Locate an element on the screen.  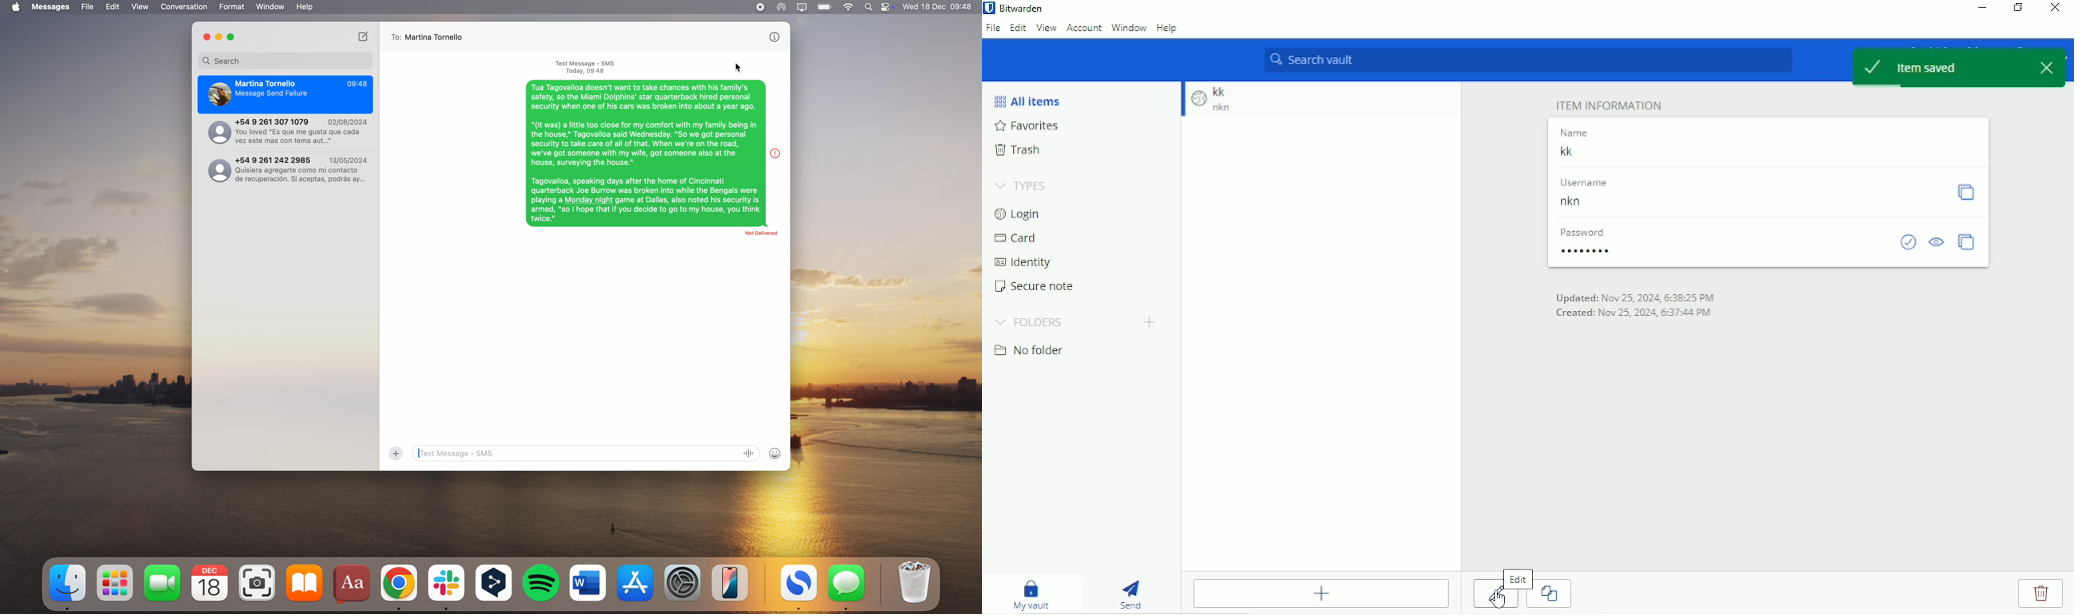
My vault is located at coordinates (1032, 595).